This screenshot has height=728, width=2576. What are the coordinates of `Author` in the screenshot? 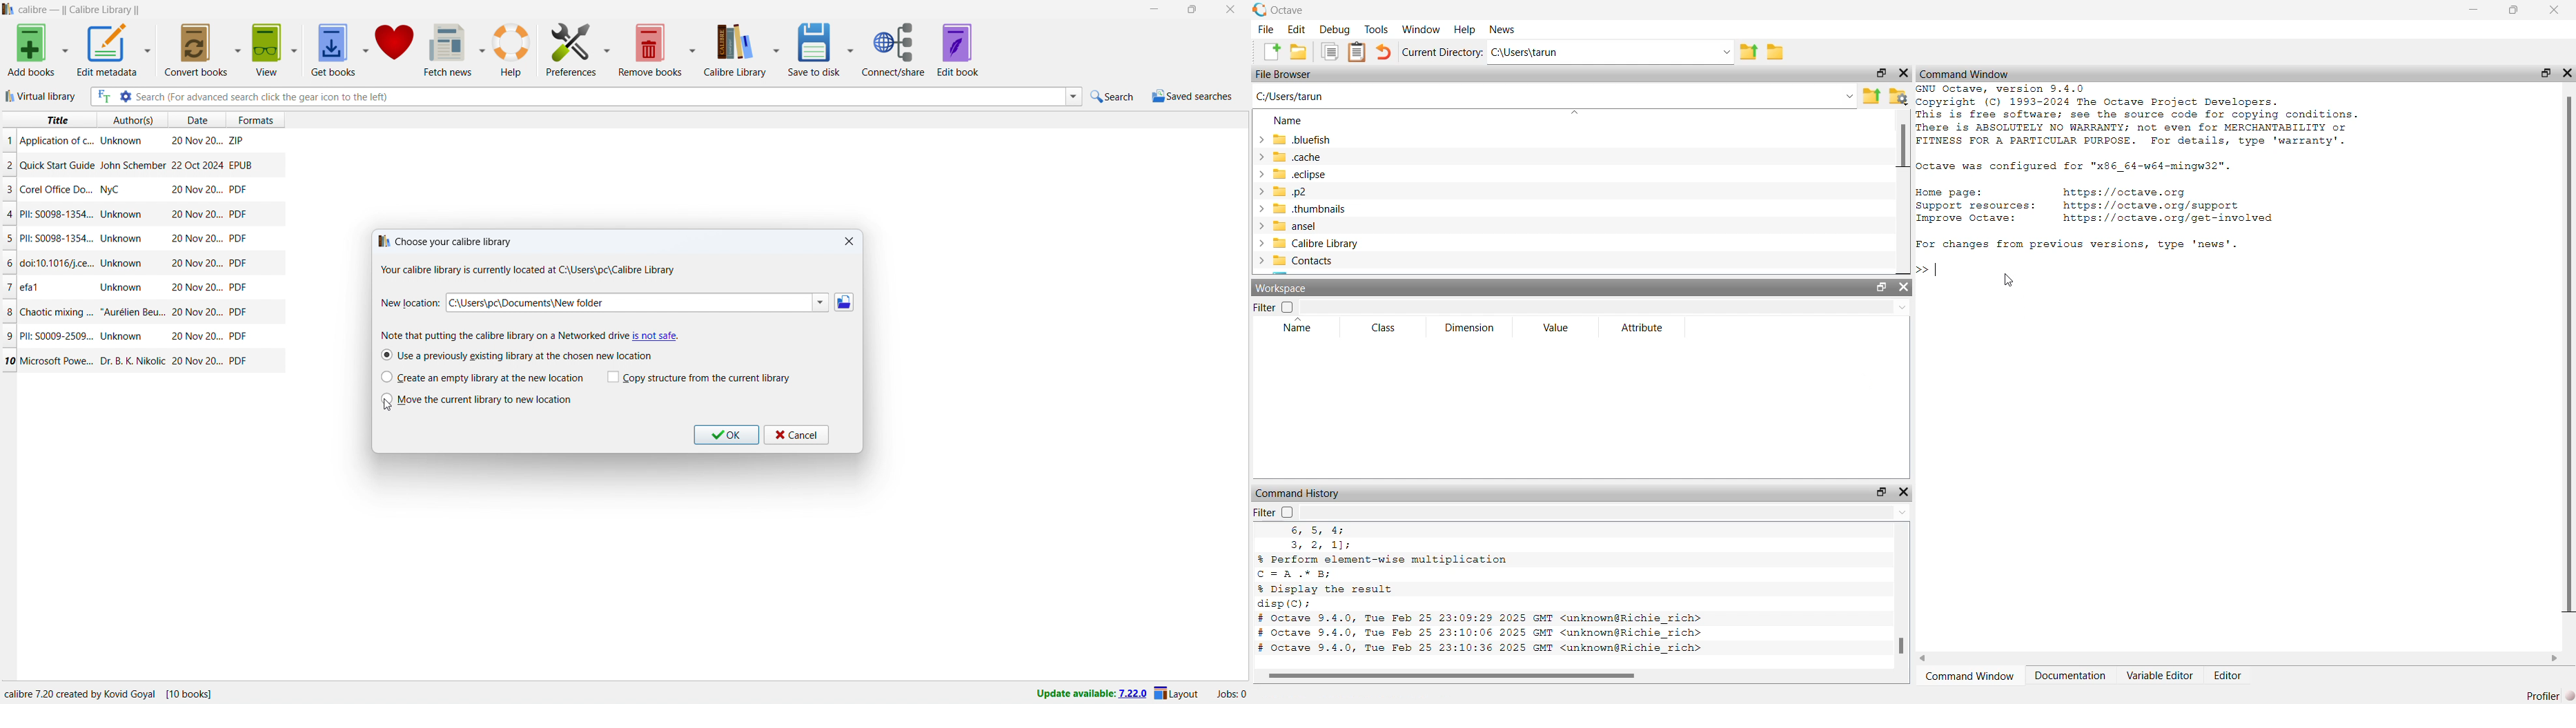 It's located at (133, 311).